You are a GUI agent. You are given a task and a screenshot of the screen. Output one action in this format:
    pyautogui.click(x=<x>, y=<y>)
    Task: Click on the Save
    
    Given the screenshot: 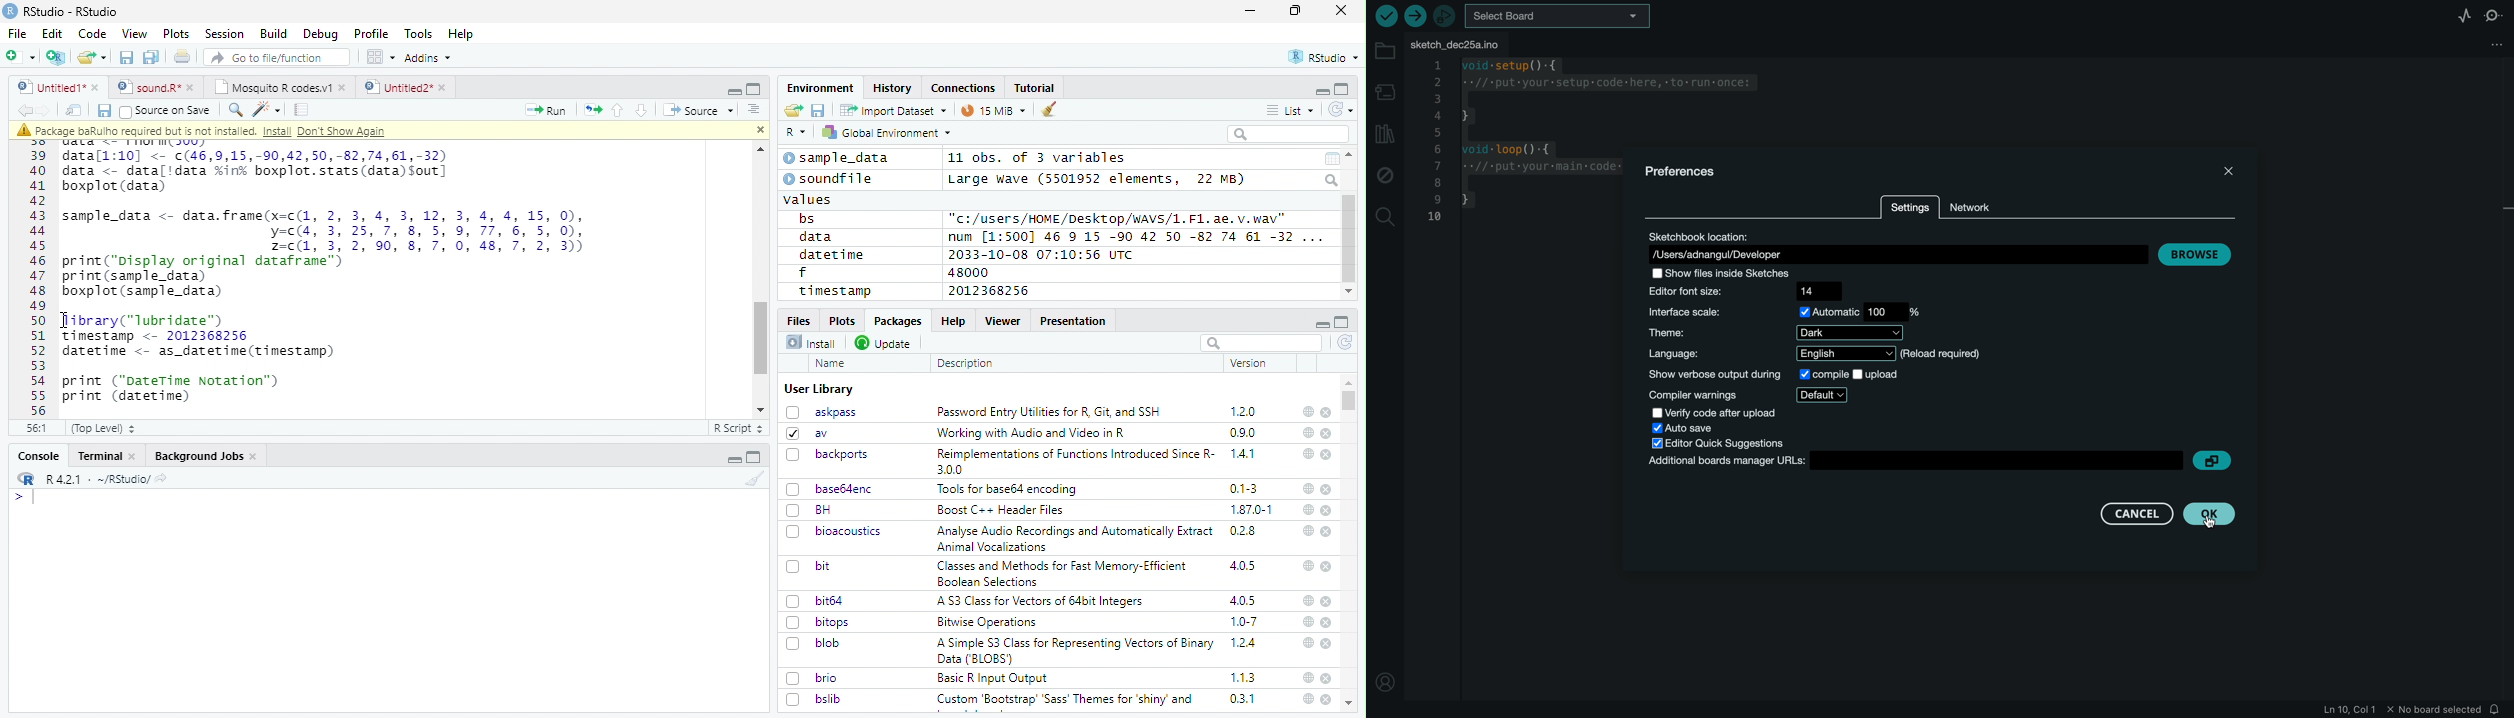 What is the action you would take?
    pyautogui.click(x=103, y=111)
    